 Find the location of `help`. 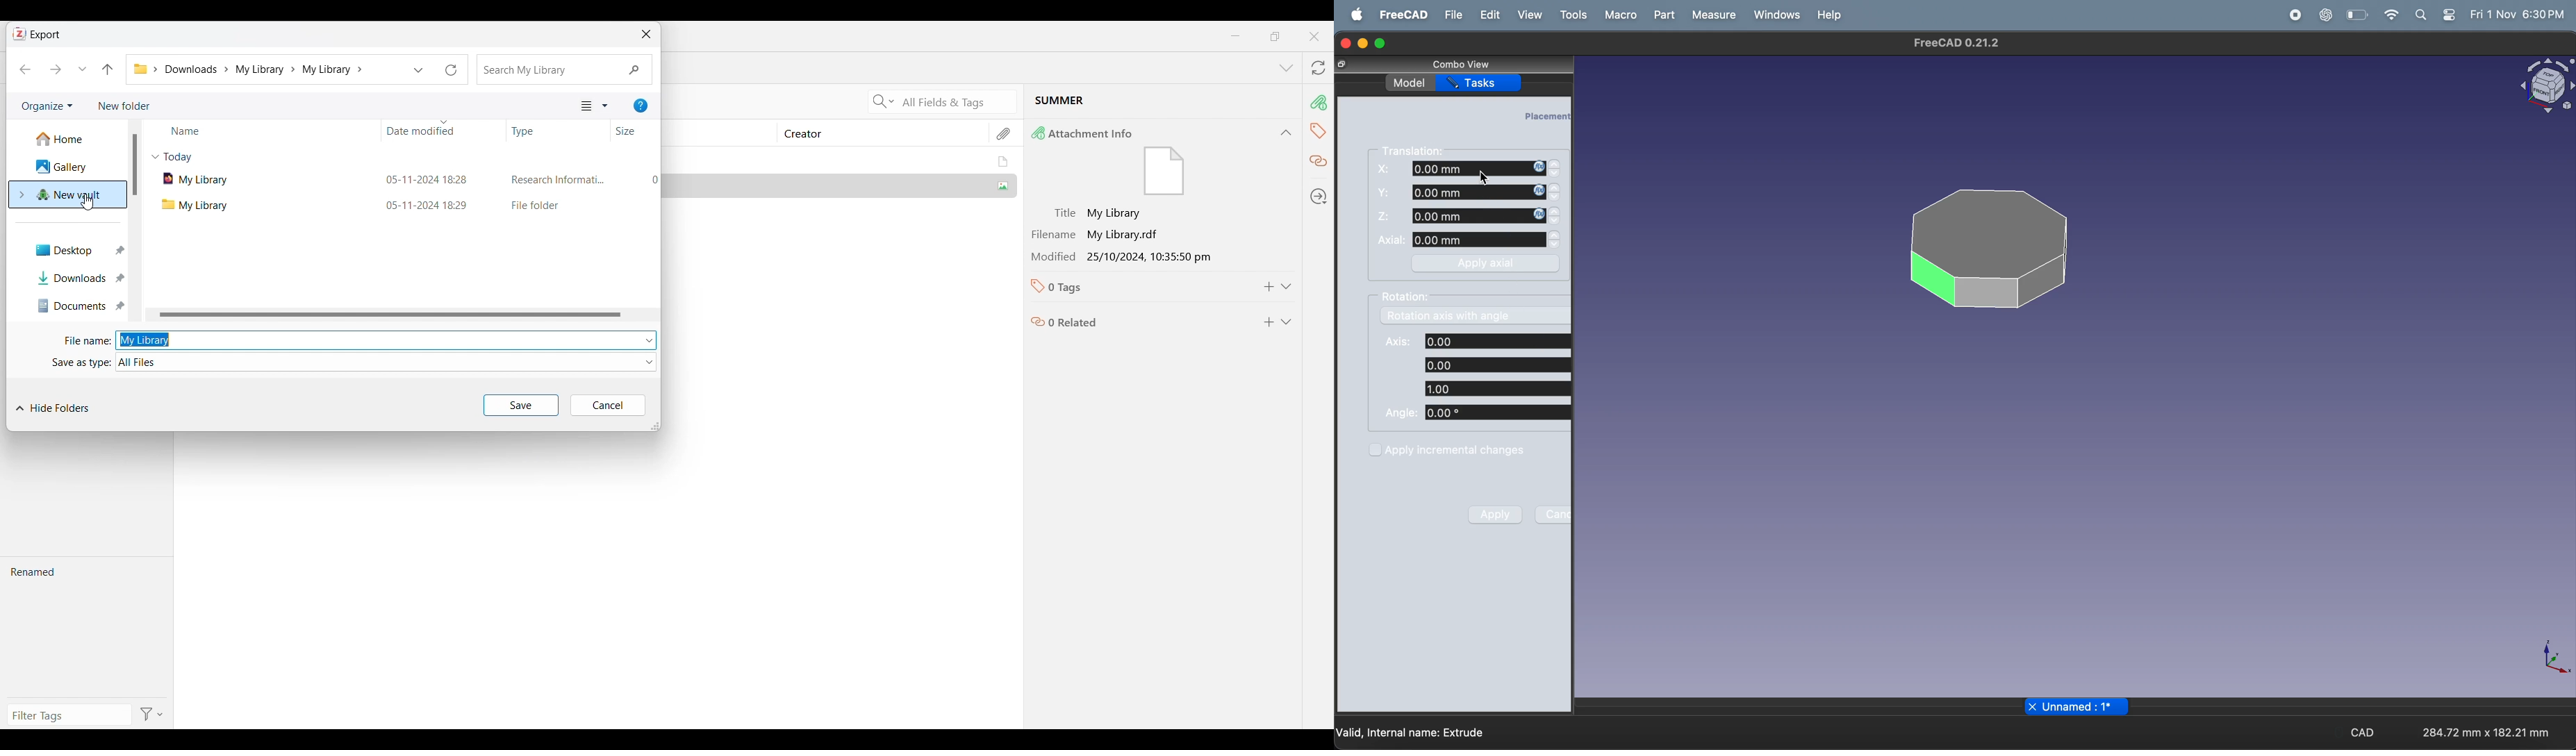

help is located at coordinates (1832, 14).